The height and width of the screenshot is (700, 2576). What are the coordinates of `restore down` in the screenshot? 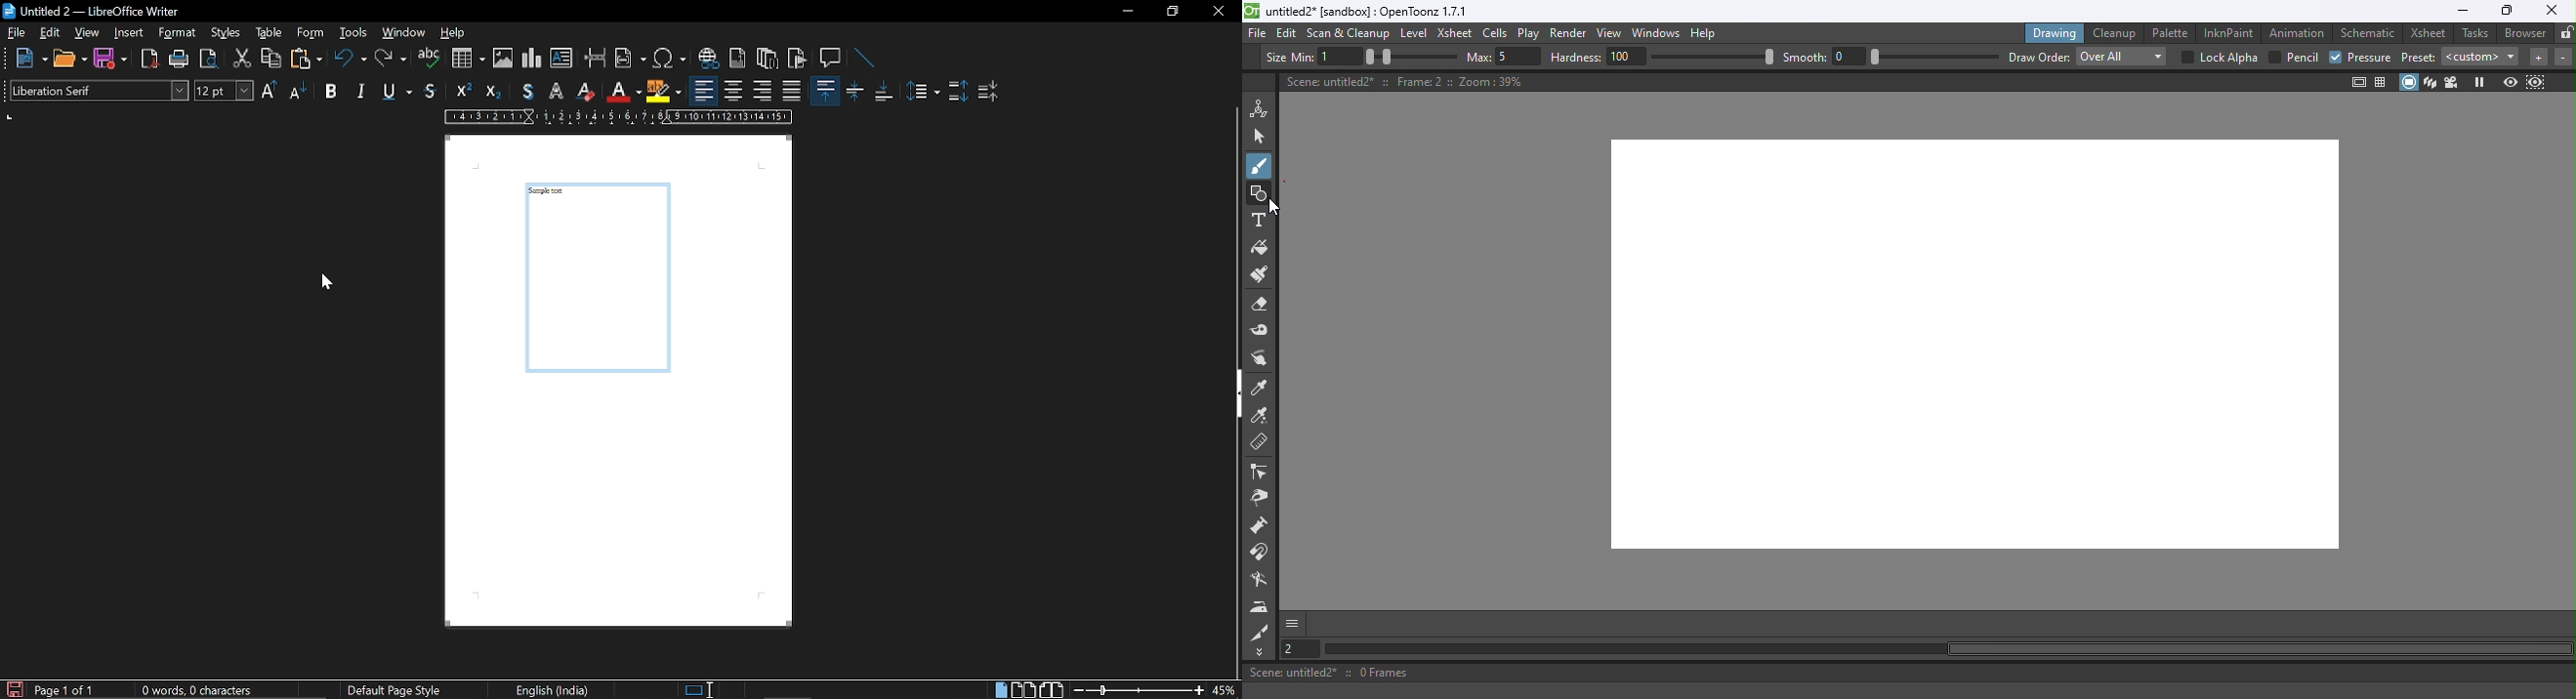 It's located at (1172, 12).